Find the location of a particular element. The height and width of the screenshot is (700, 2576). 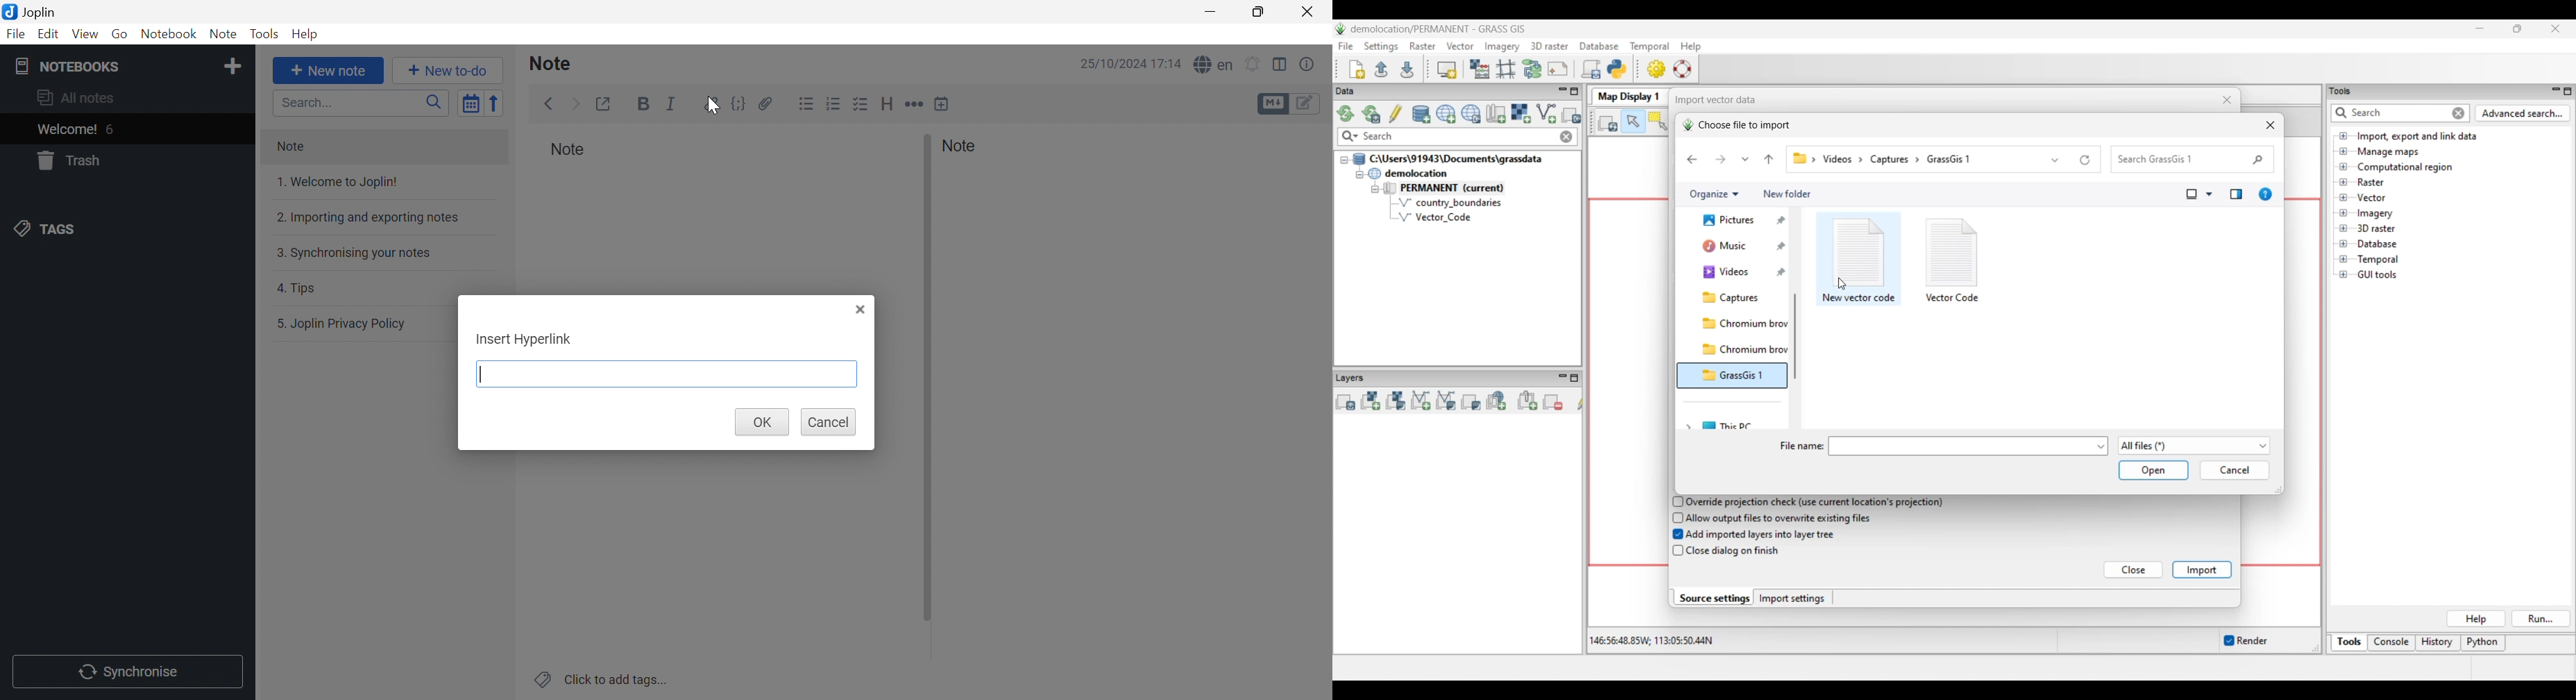

All notes is located at coordinates (127, 99).